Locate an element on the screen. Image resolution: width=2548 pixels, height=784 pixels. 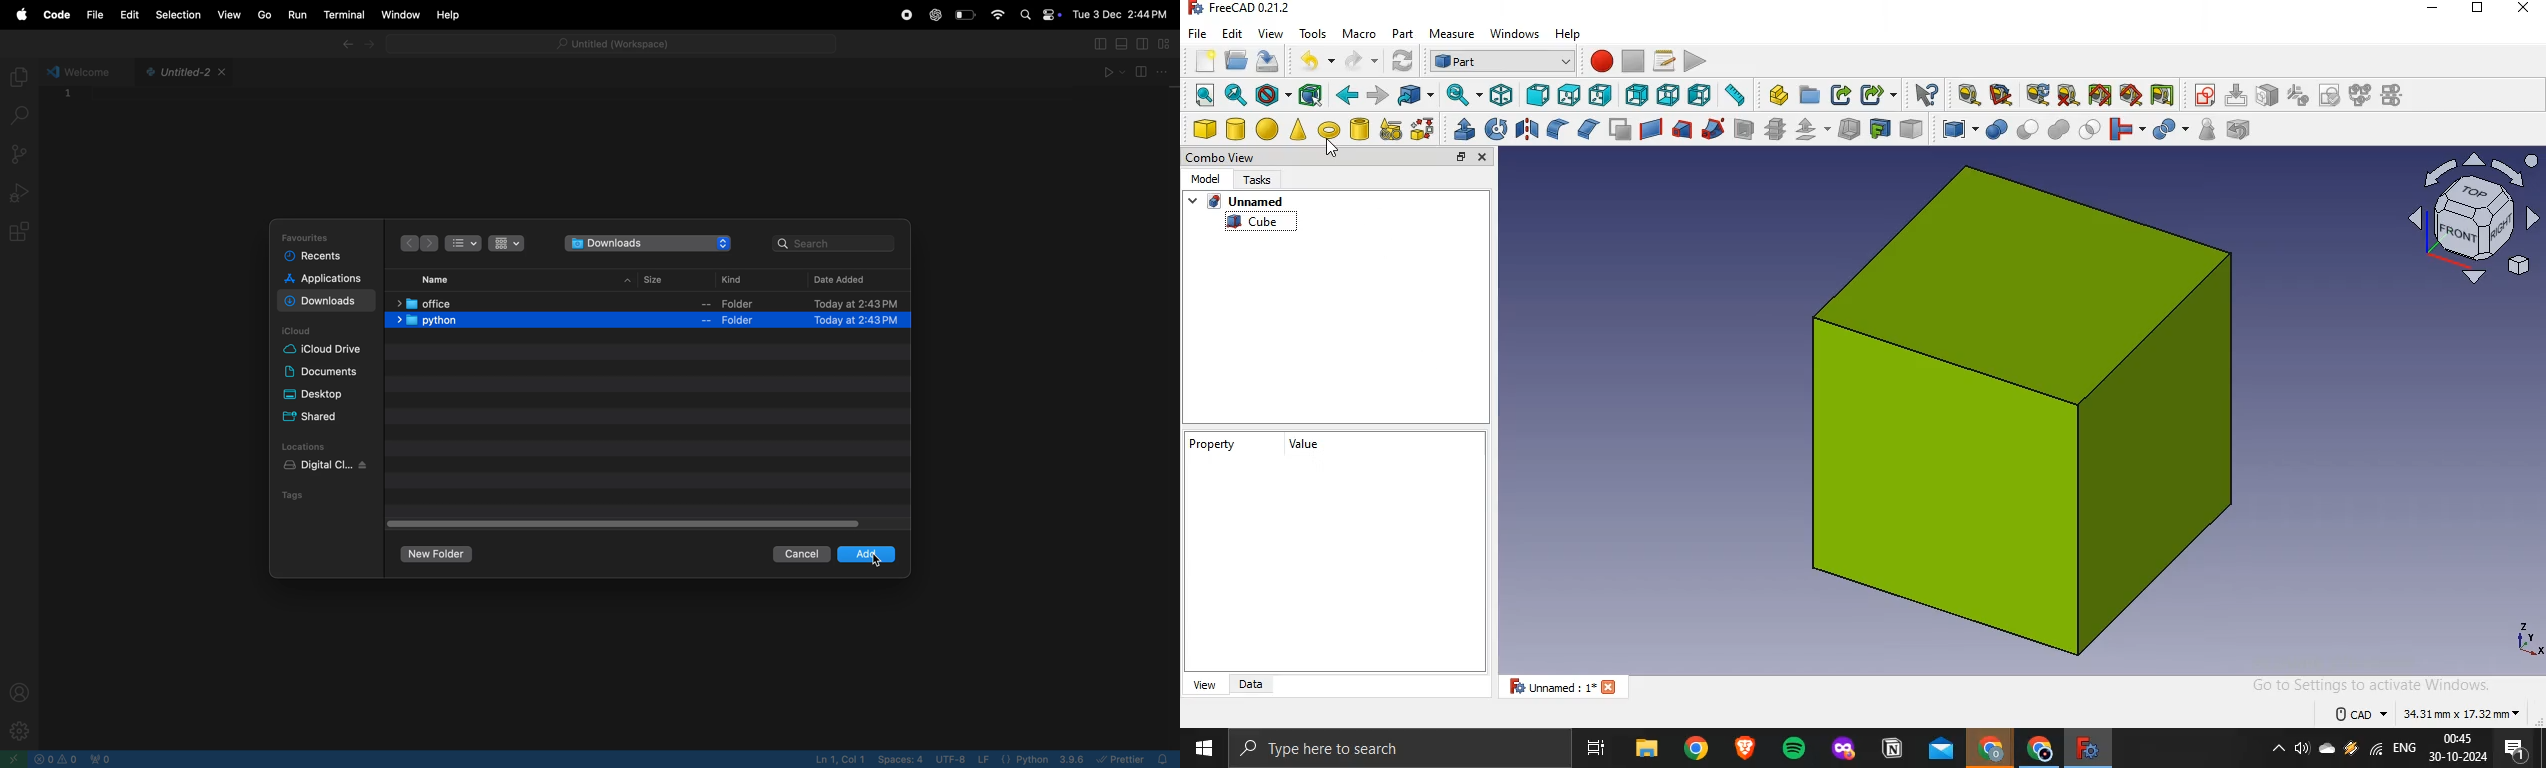
front is located at coordinates (1536, 94).